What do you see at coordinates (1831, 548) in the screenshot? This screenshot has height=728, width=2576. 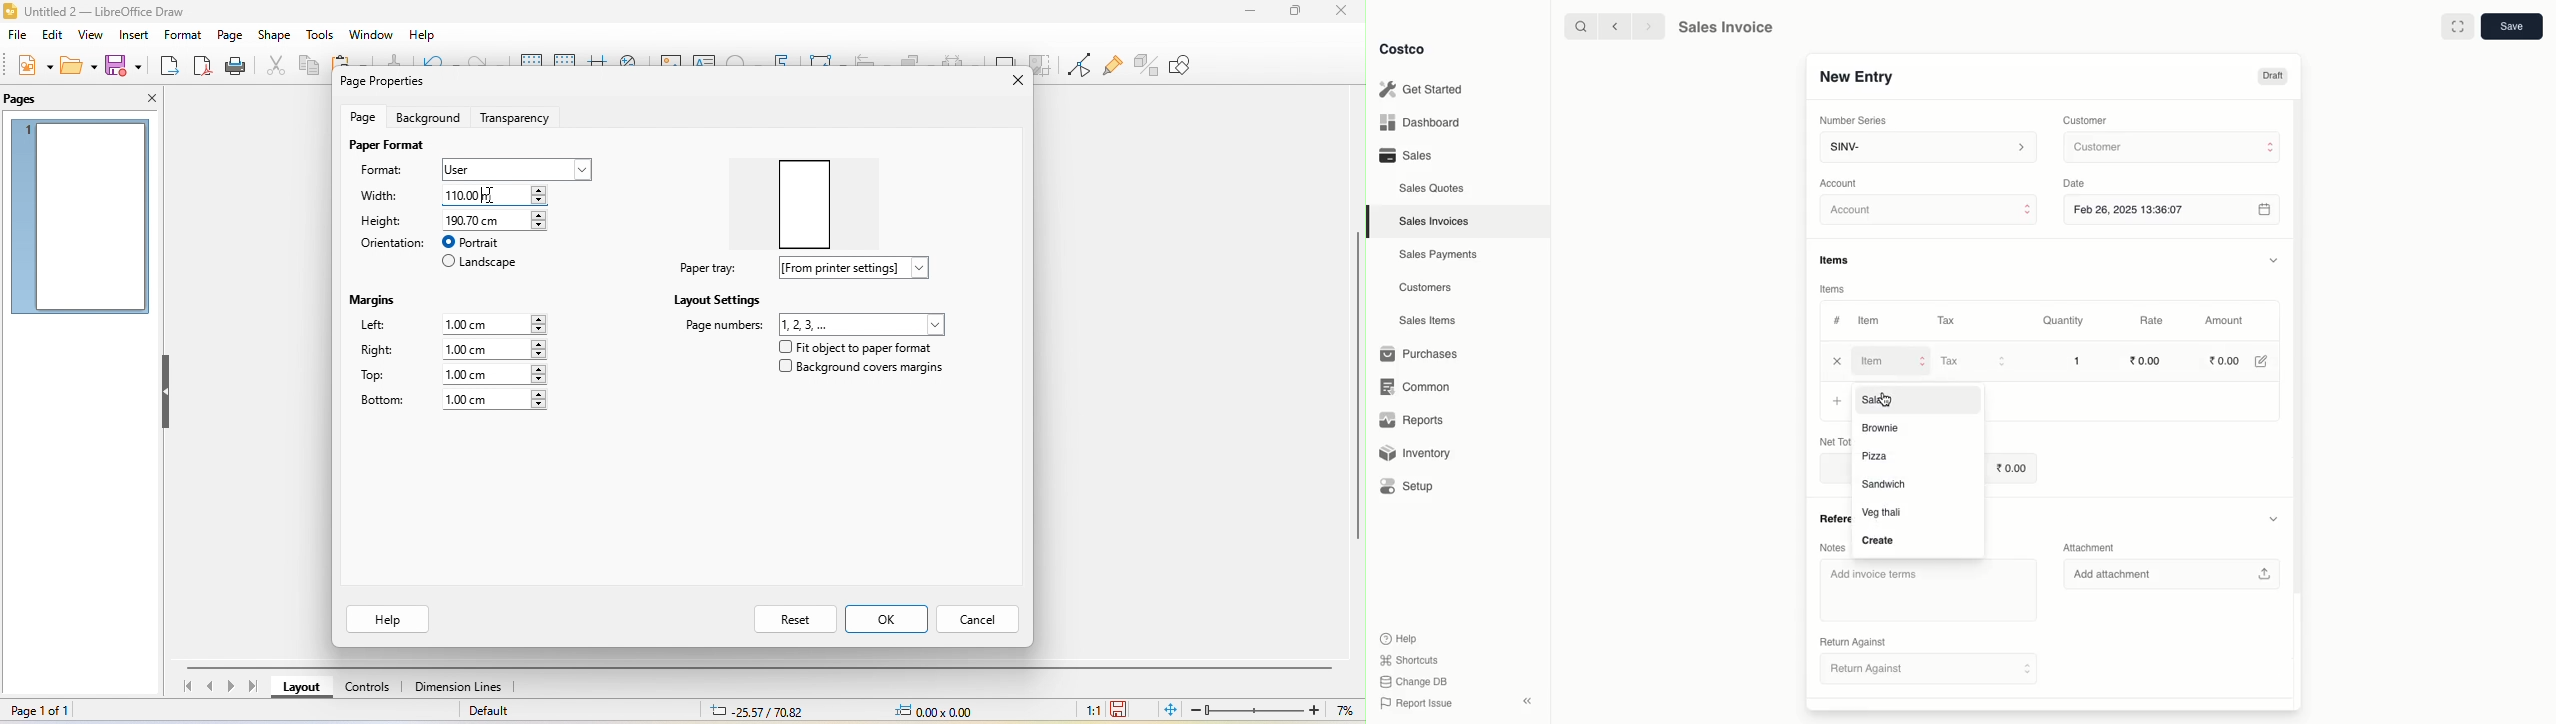 I see `Notes` at bounding box center [1831, 548].